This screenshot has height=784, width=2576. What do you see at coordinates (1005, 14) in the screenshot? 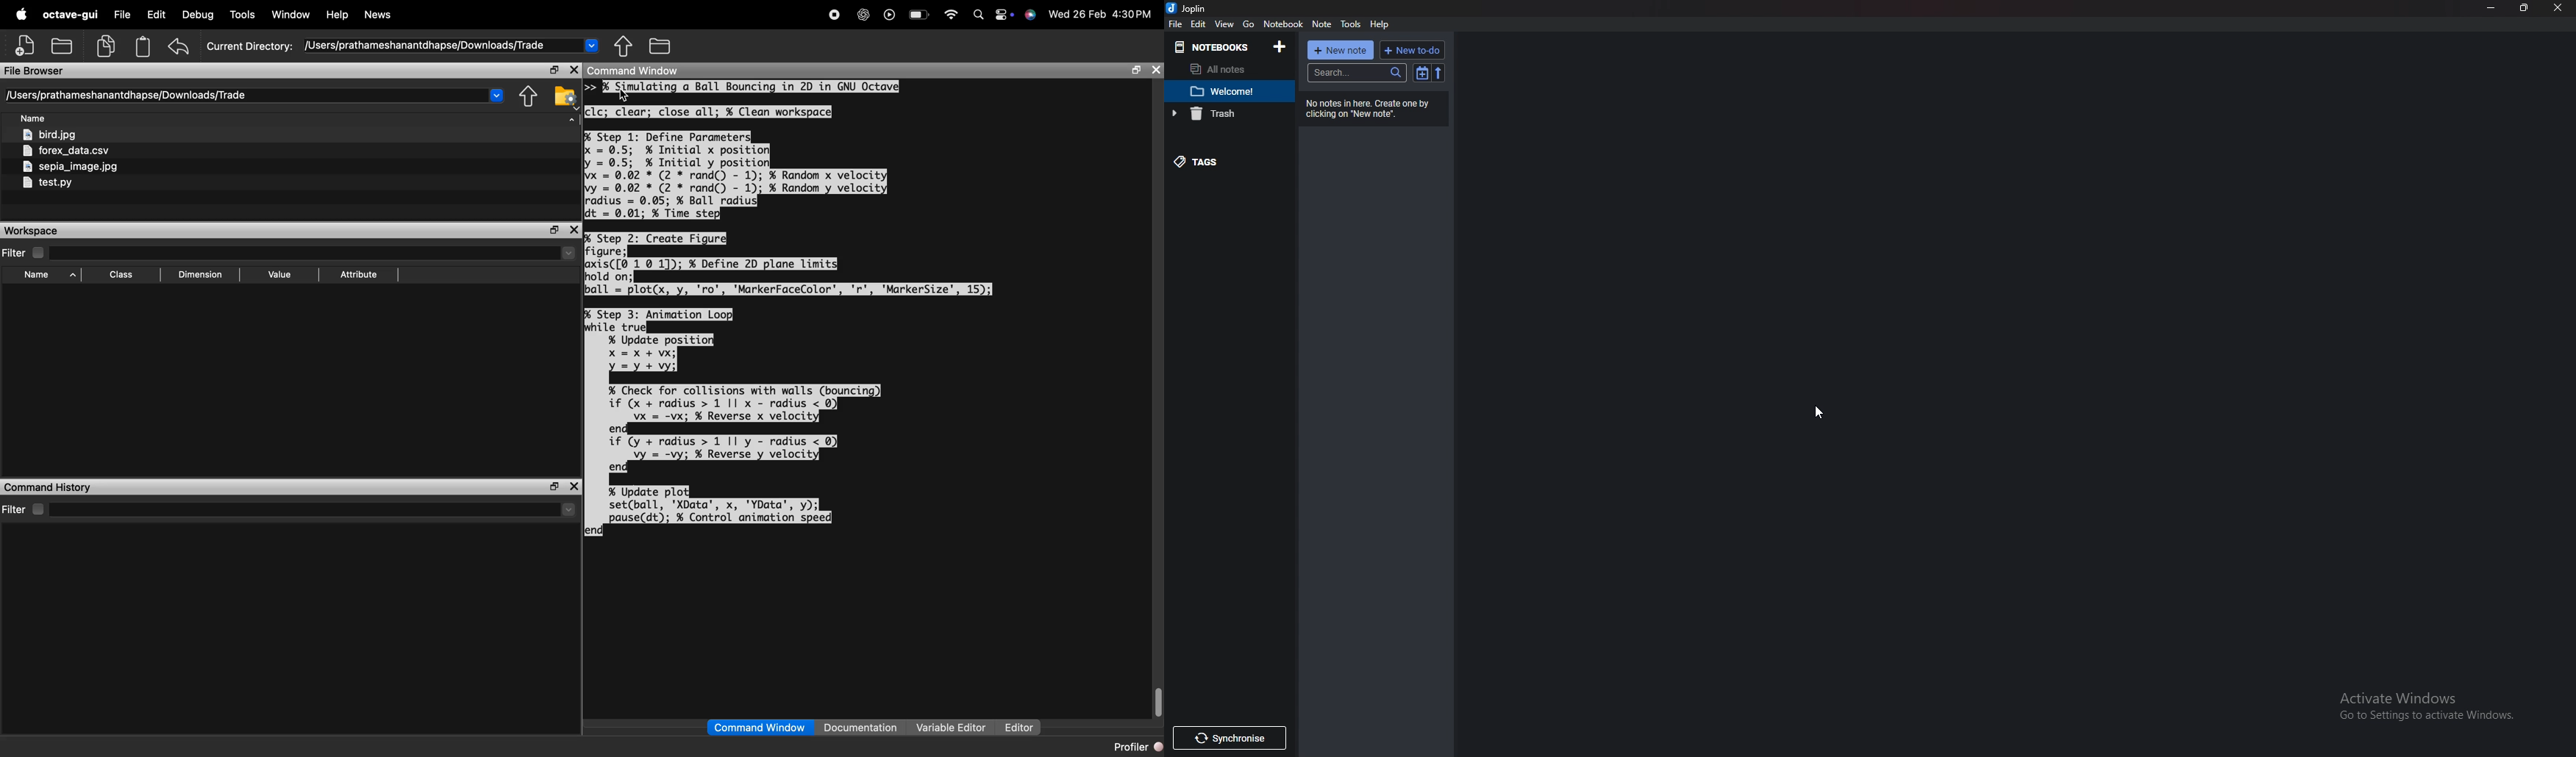
I see `action center` at bounding box center [1005, 14].